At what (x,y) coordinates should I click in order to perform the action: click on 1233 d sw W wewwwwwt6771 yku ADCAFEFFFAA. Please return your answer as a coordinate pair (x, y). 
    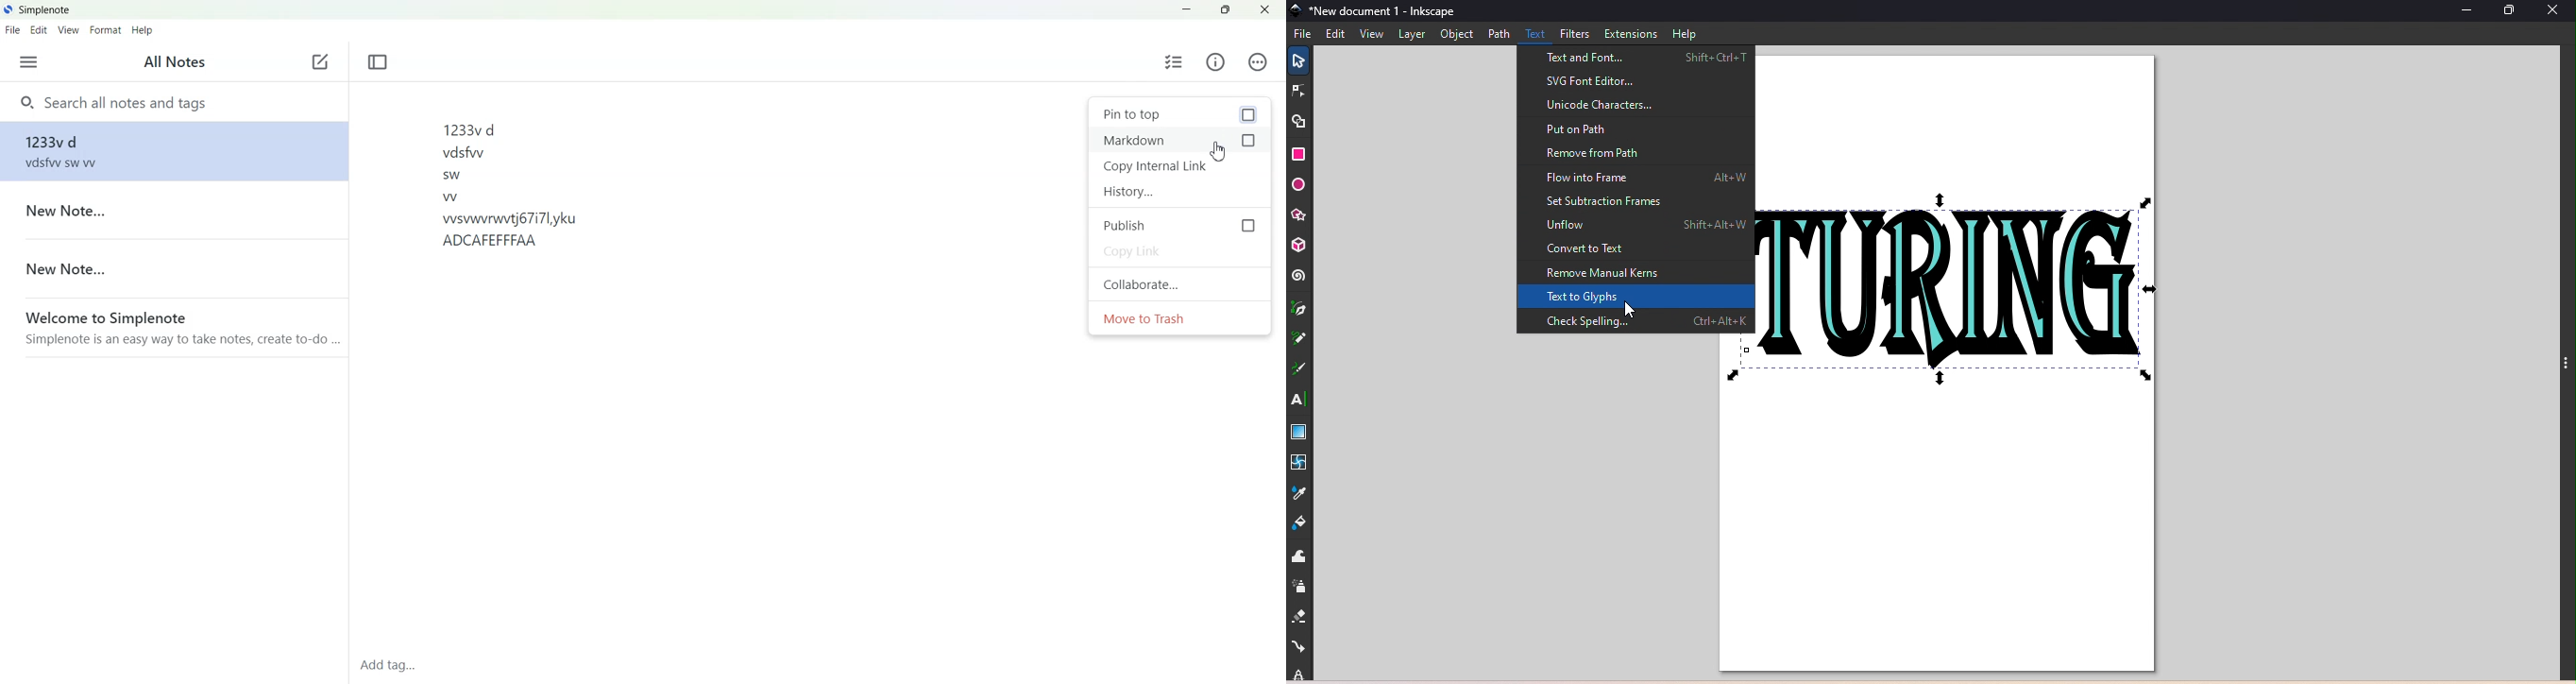
    Looking at the image, I should click on (717, 372).